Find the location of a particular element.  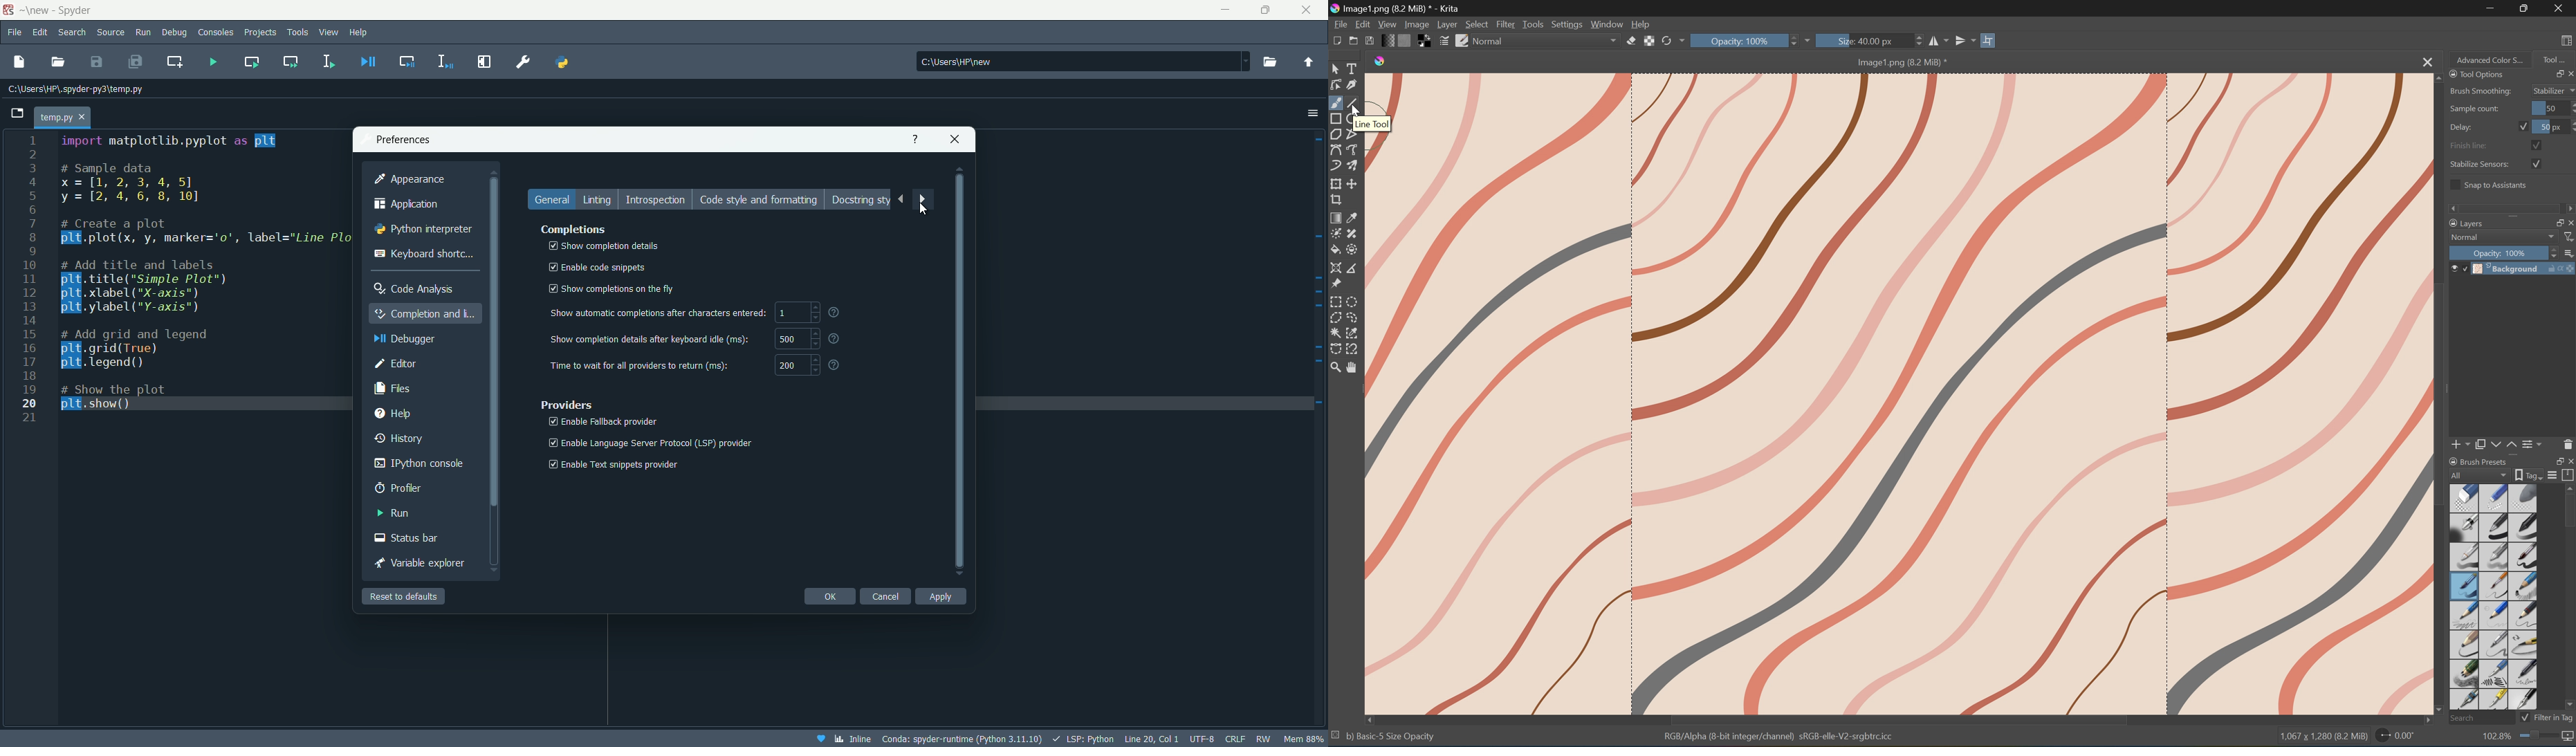

bj Basic- 5 Size Opacity is located at coordinates (1391, 736).